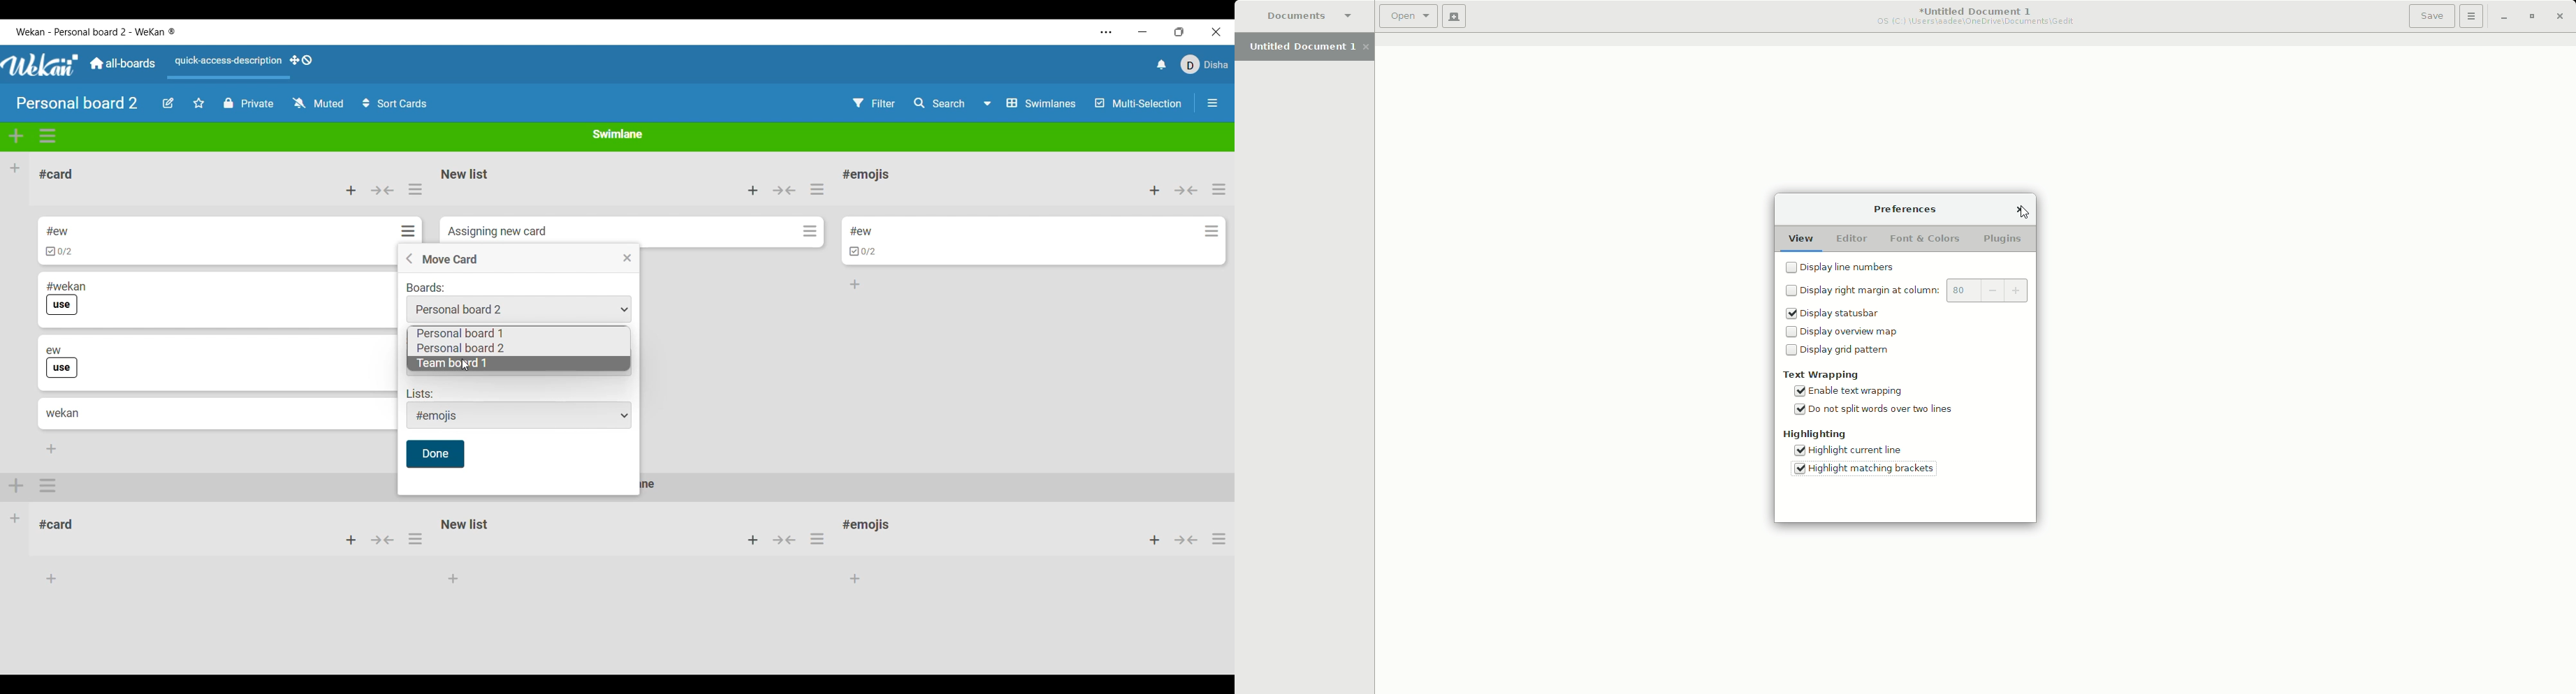 This screenshot has width=2576, height=700. I want to click on Card actions, so click(1212, 231).